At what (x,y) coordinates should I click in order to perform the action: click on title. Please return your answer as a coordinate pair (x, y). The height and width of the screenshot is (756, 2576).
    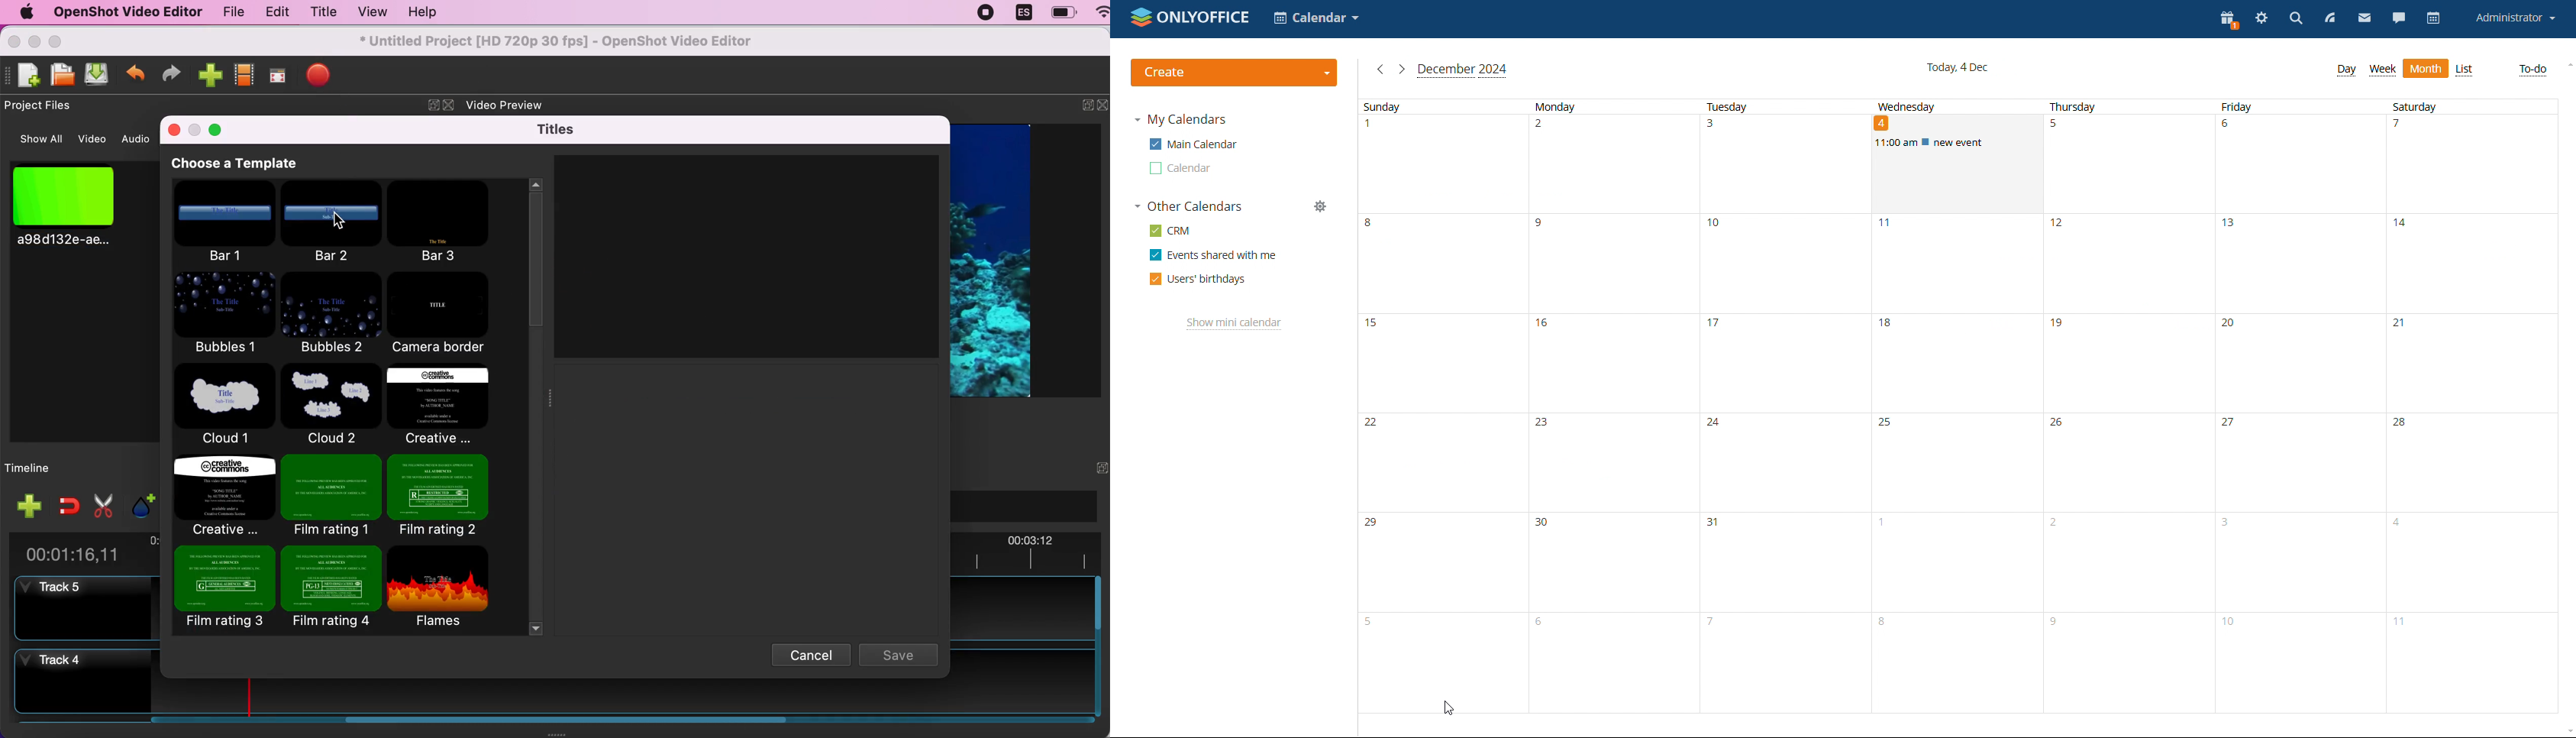
    Looking at the image, I should click on (323, 12).